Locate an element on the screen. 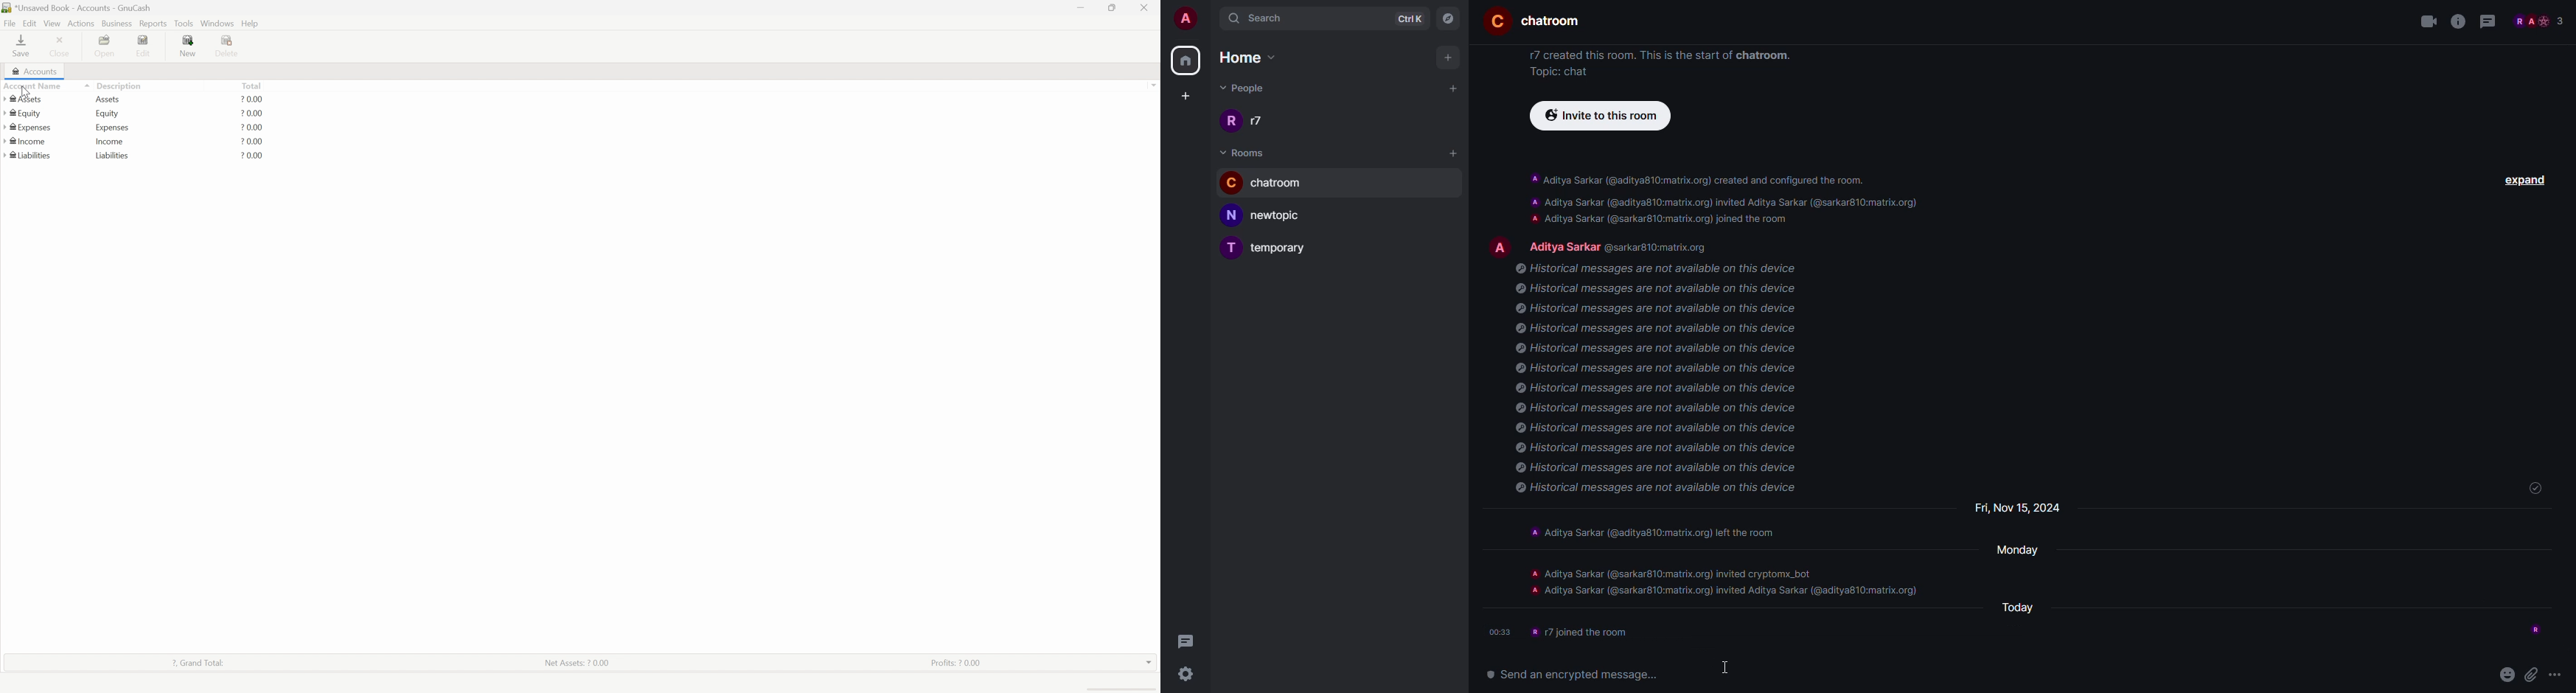 The width and height of the screenshot is (2576, 700). Liabilities is located at coordinates (112, 156).